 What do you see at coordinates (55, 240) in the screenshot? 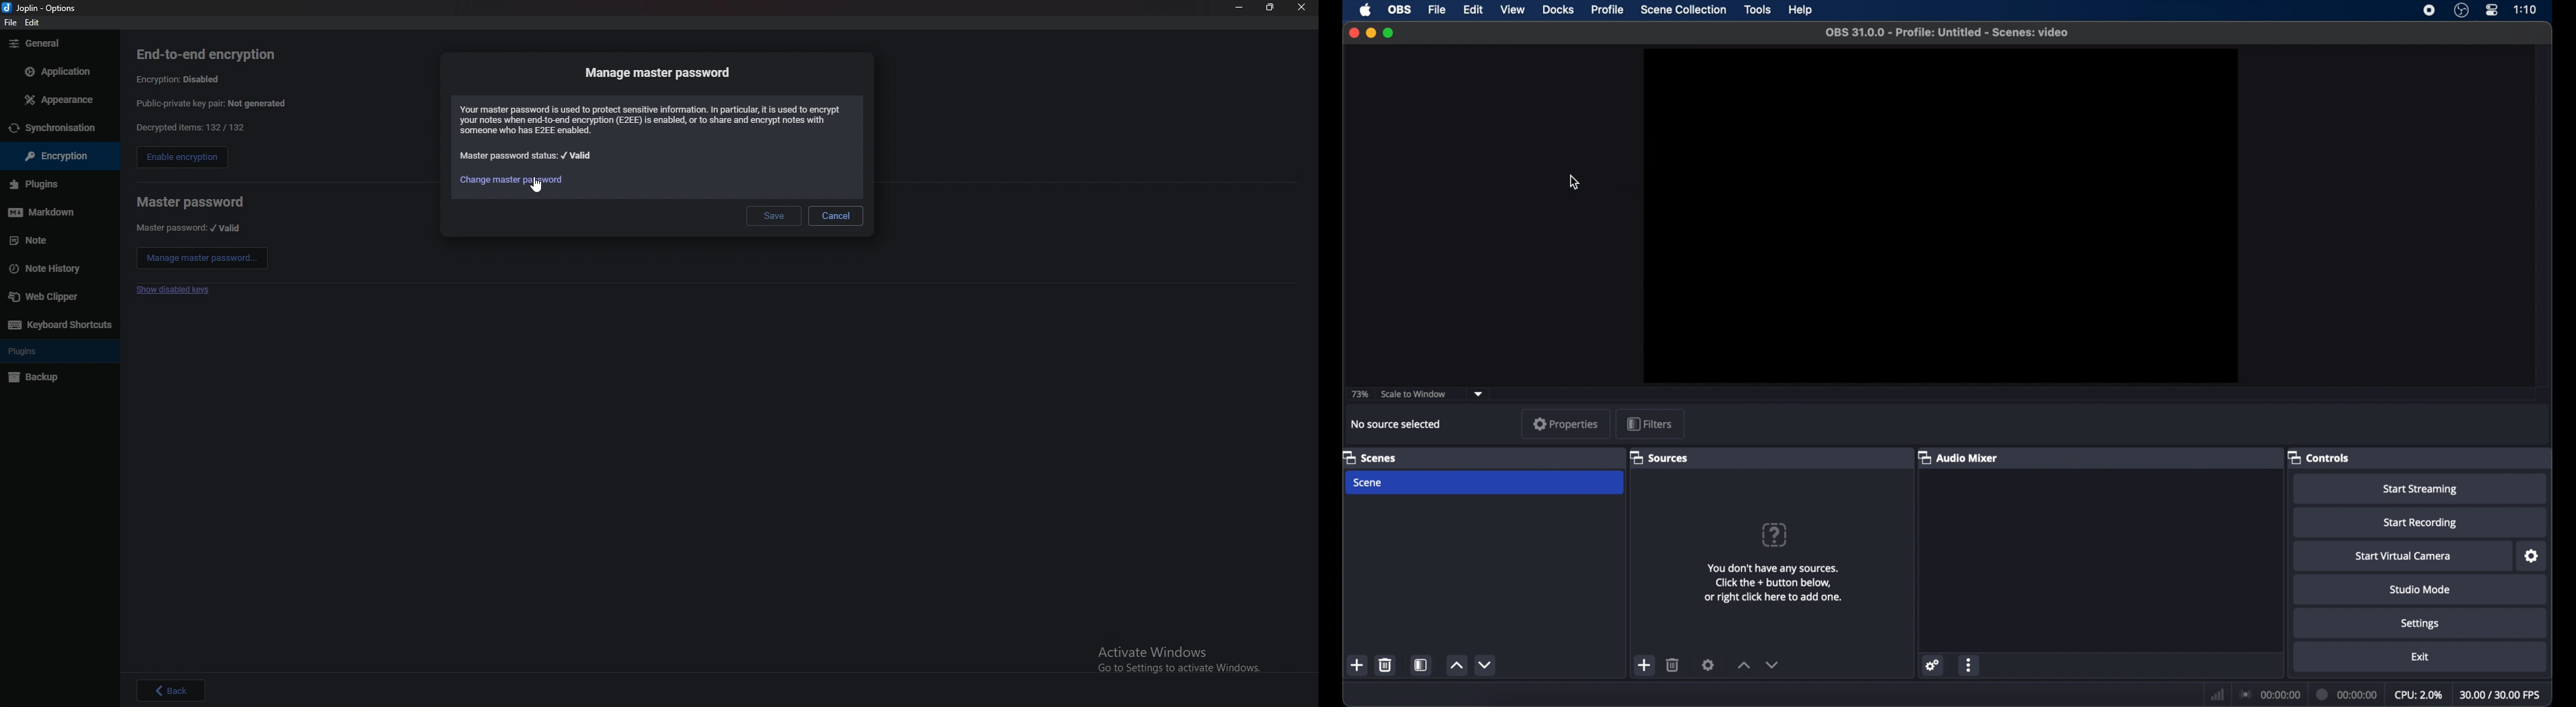
I see `note` at bounding box center [55, 240].